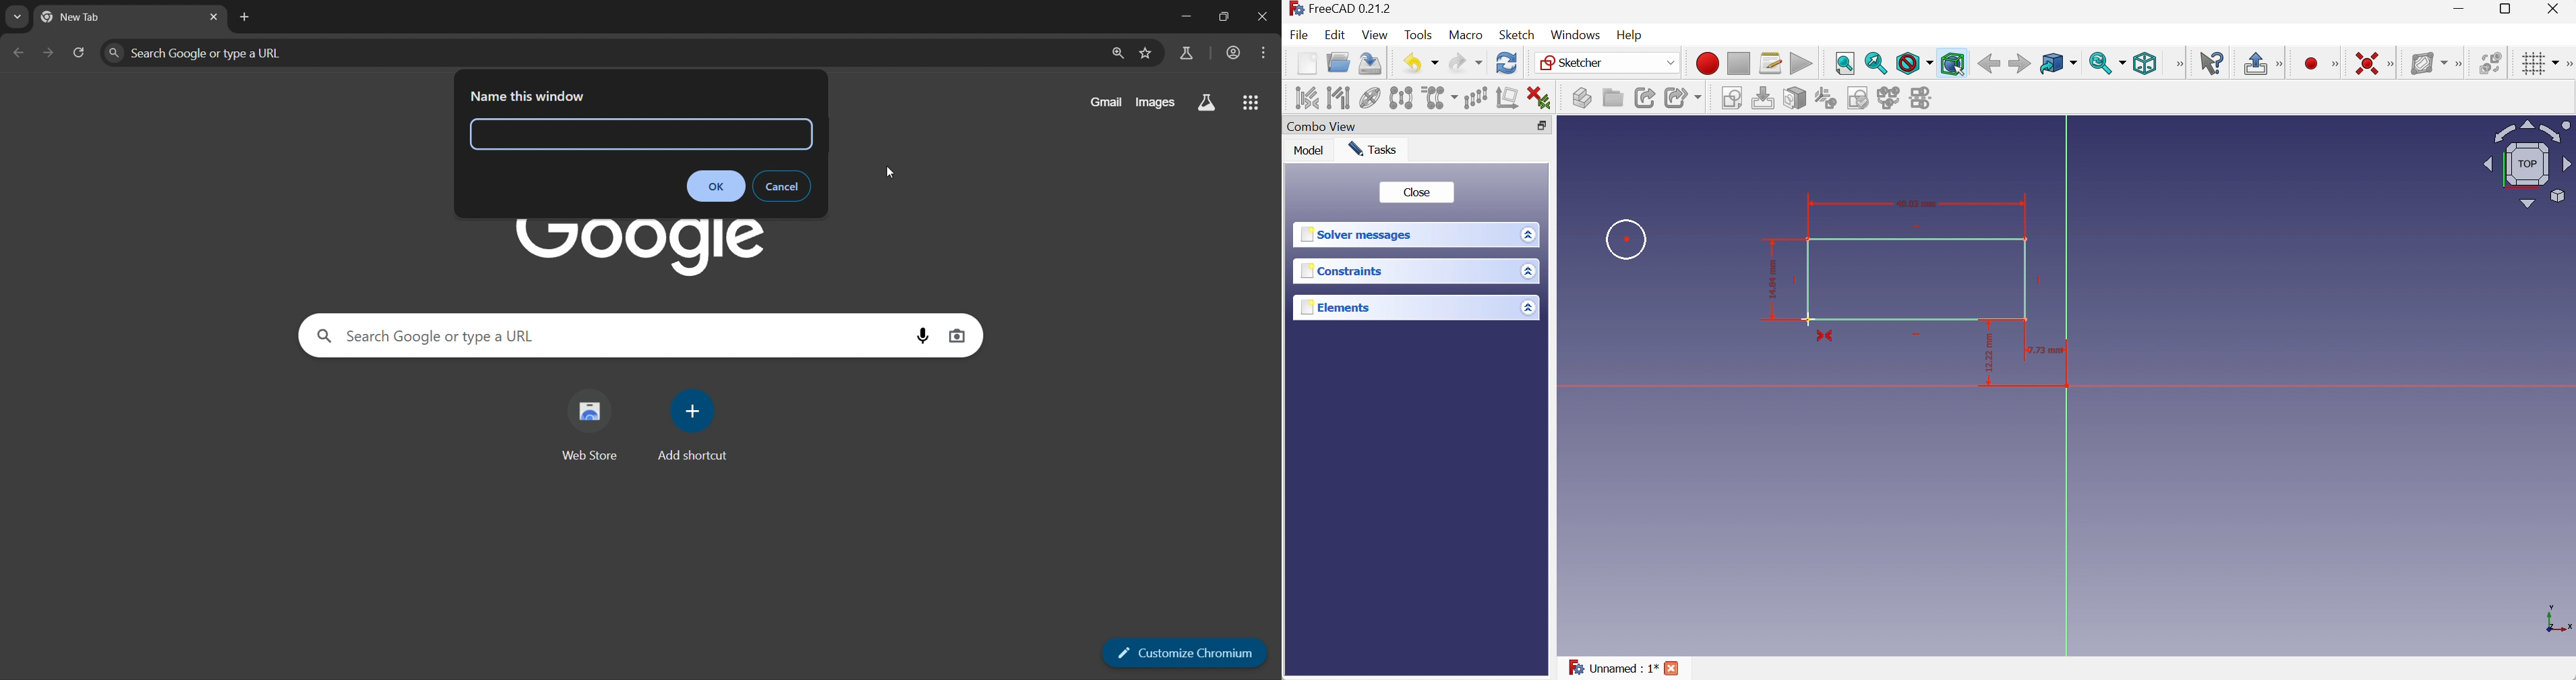  What do you see at coordinates (1959, 70) in the screenshot?
I see `cursor` at bounding box center [1959, 70].